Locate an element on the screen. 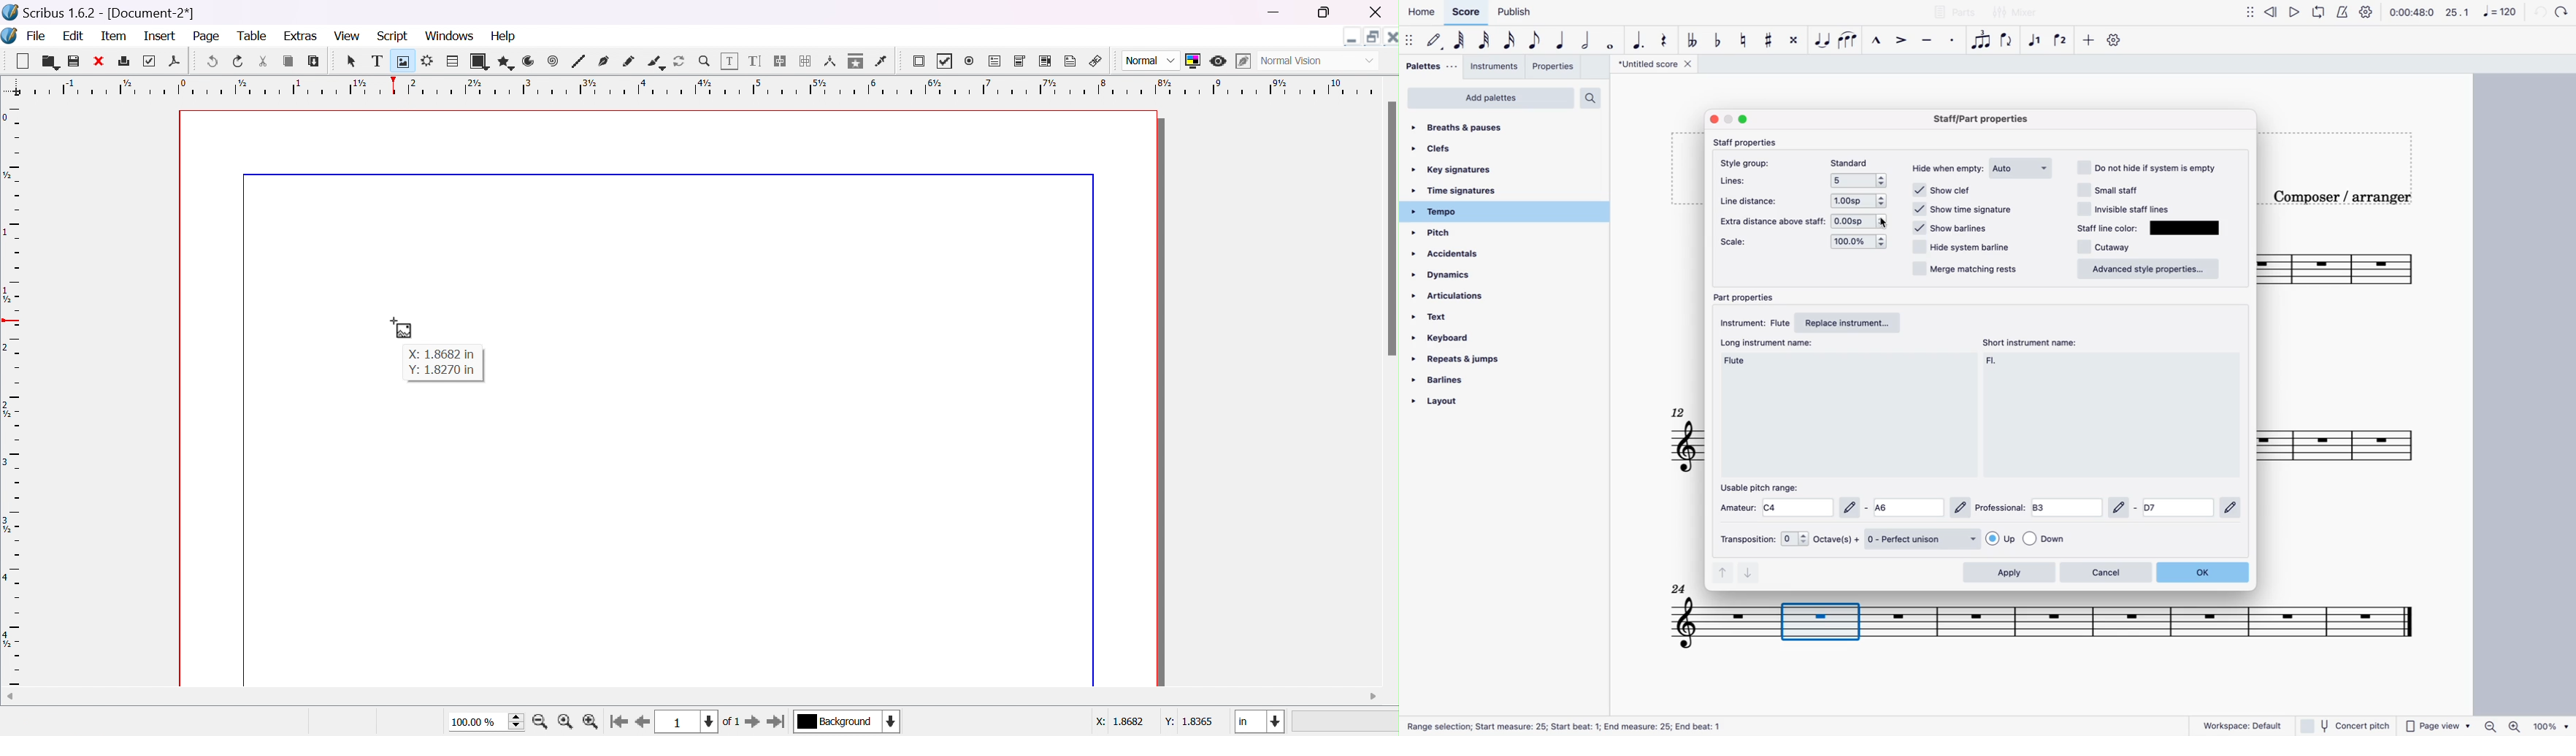  professional is located at coordinates (2112, 507).